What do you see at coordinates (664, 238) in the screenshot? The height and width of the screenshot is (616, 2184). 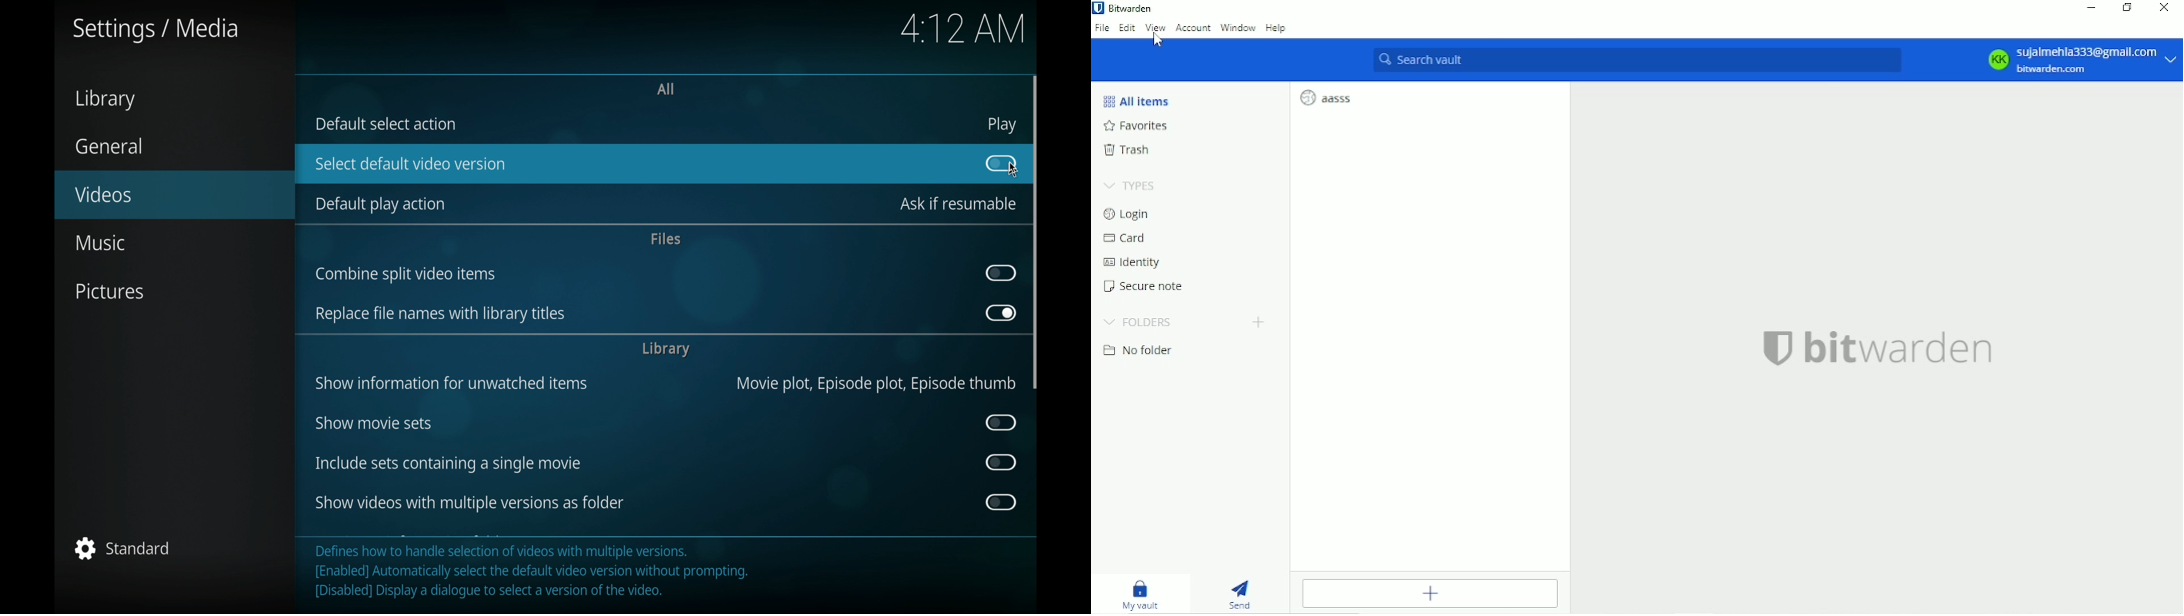 I see `files` at bounding box center [664, 238].